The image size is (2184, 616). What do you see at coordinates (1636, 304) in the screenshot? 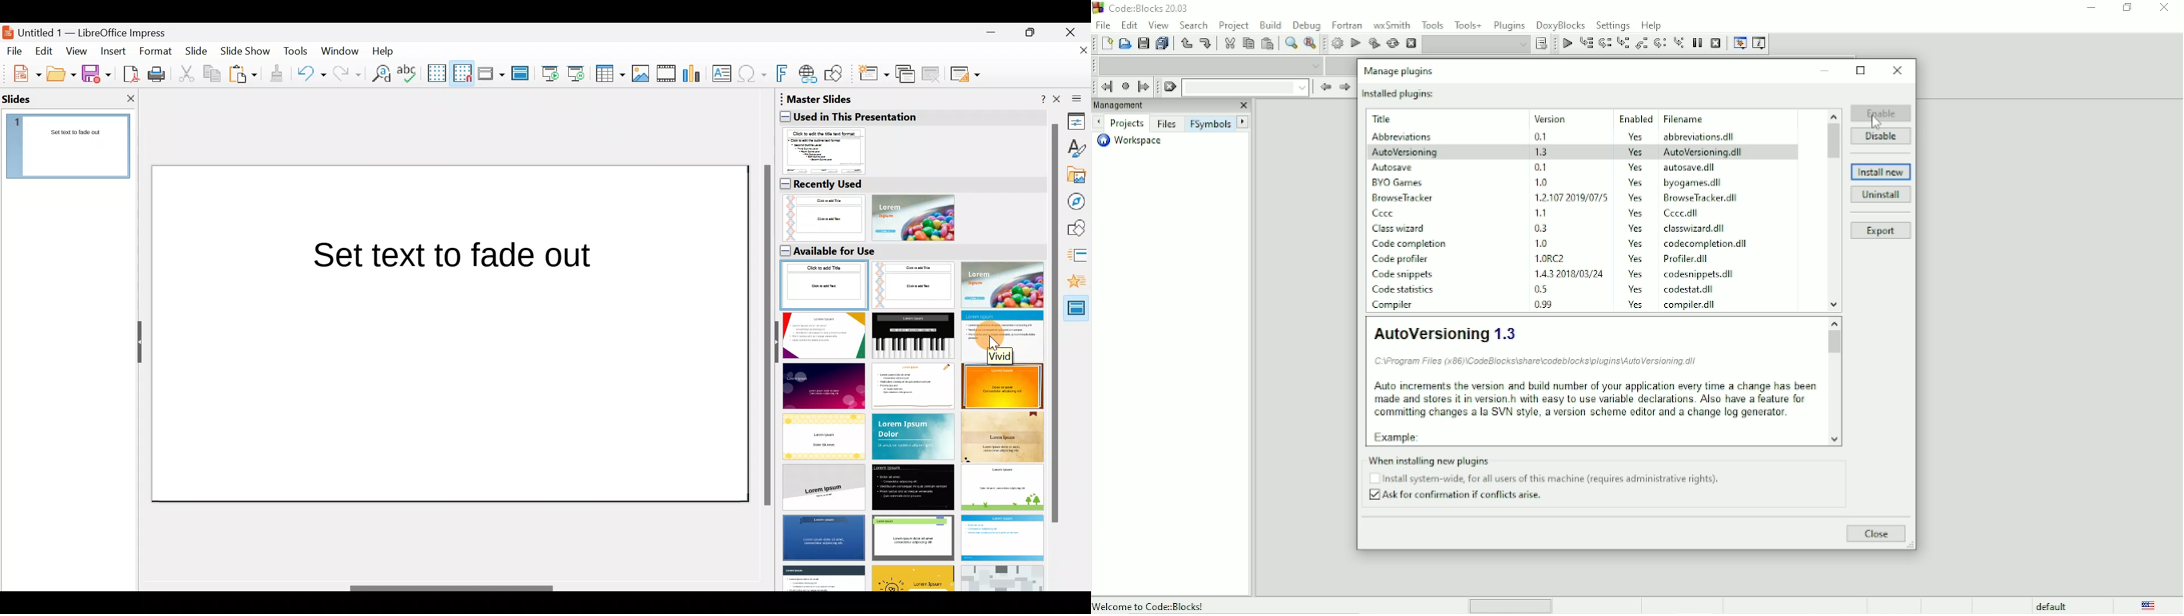
I see `Yes` at bounding box center [1636, 304].